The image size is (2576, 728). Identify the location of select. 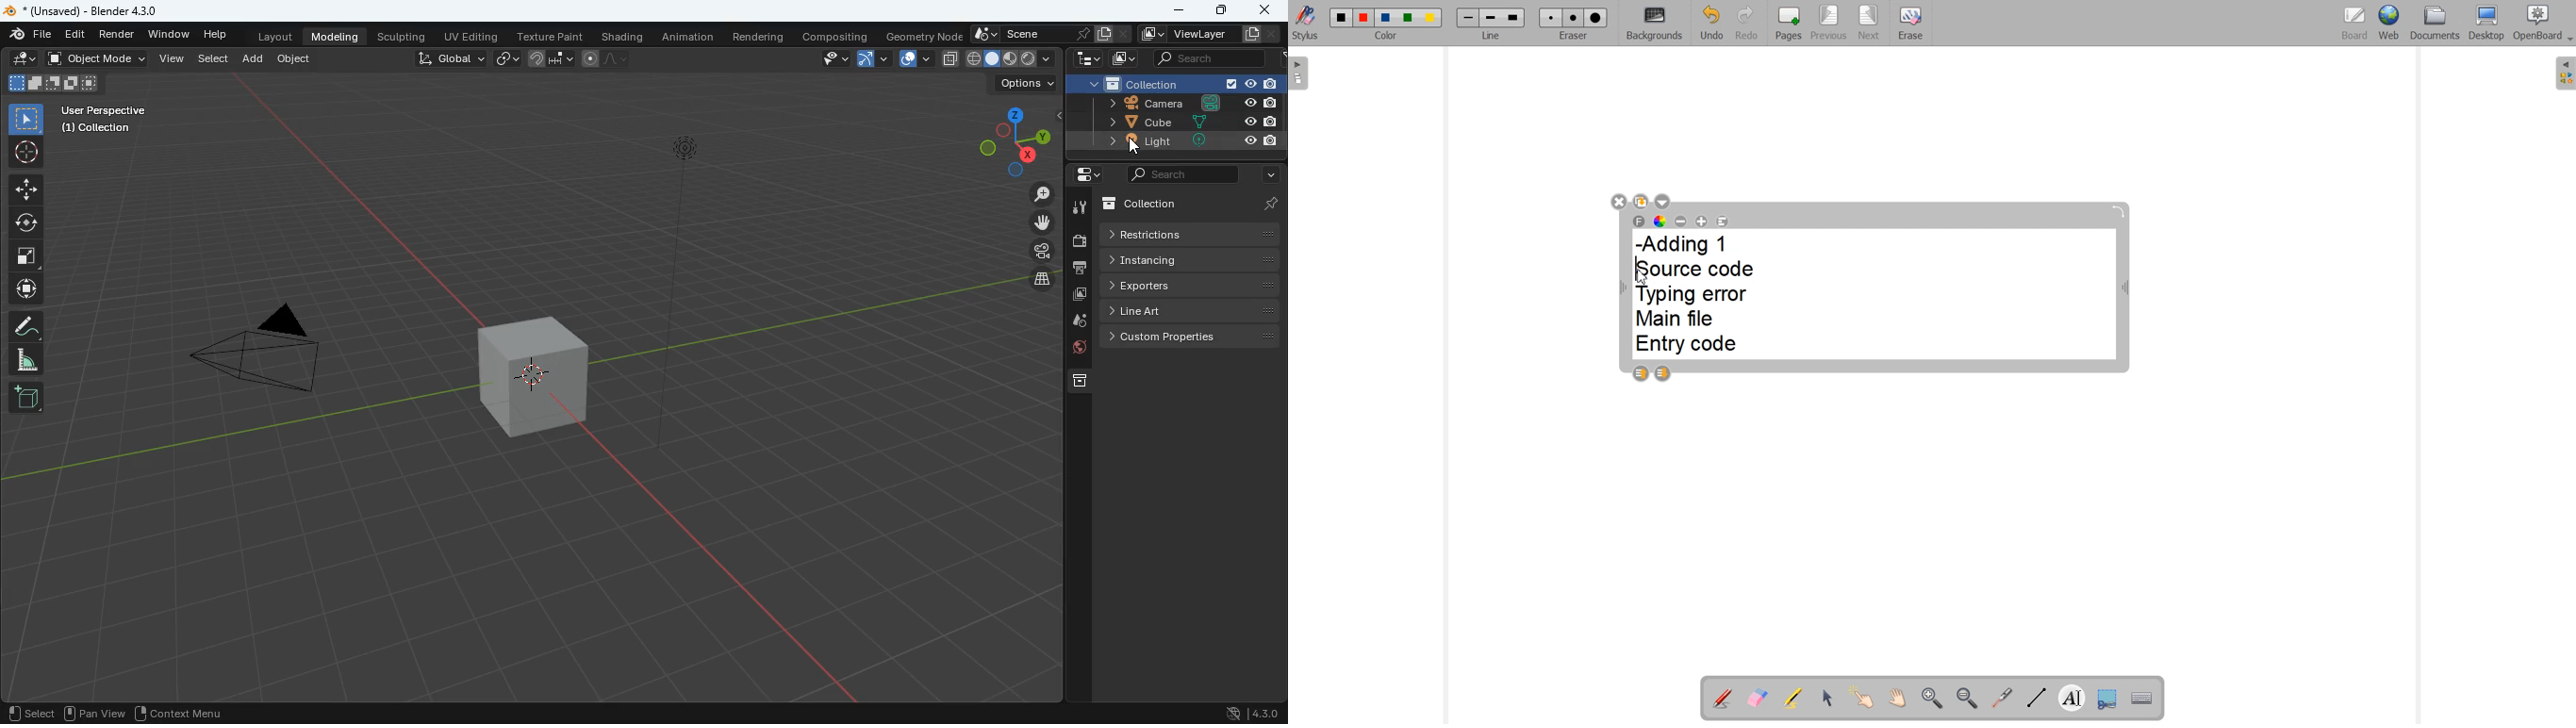
(213, 59).